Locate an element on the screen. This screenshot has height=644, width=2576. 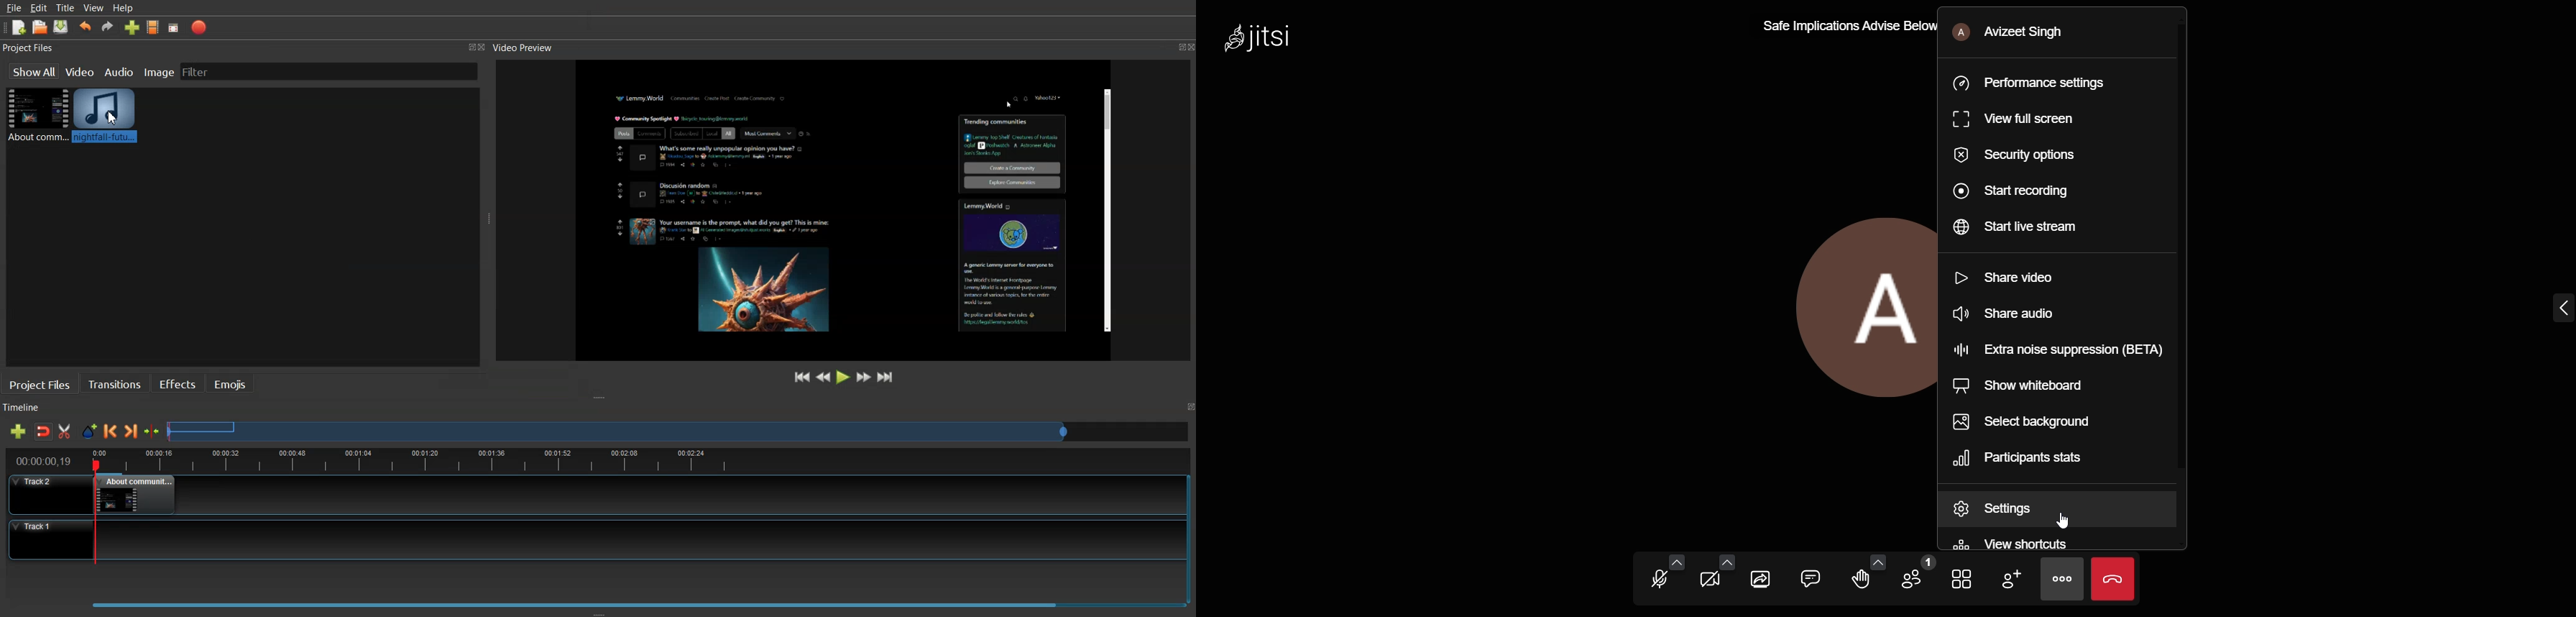
security option is located at coordinates (2032, 157).